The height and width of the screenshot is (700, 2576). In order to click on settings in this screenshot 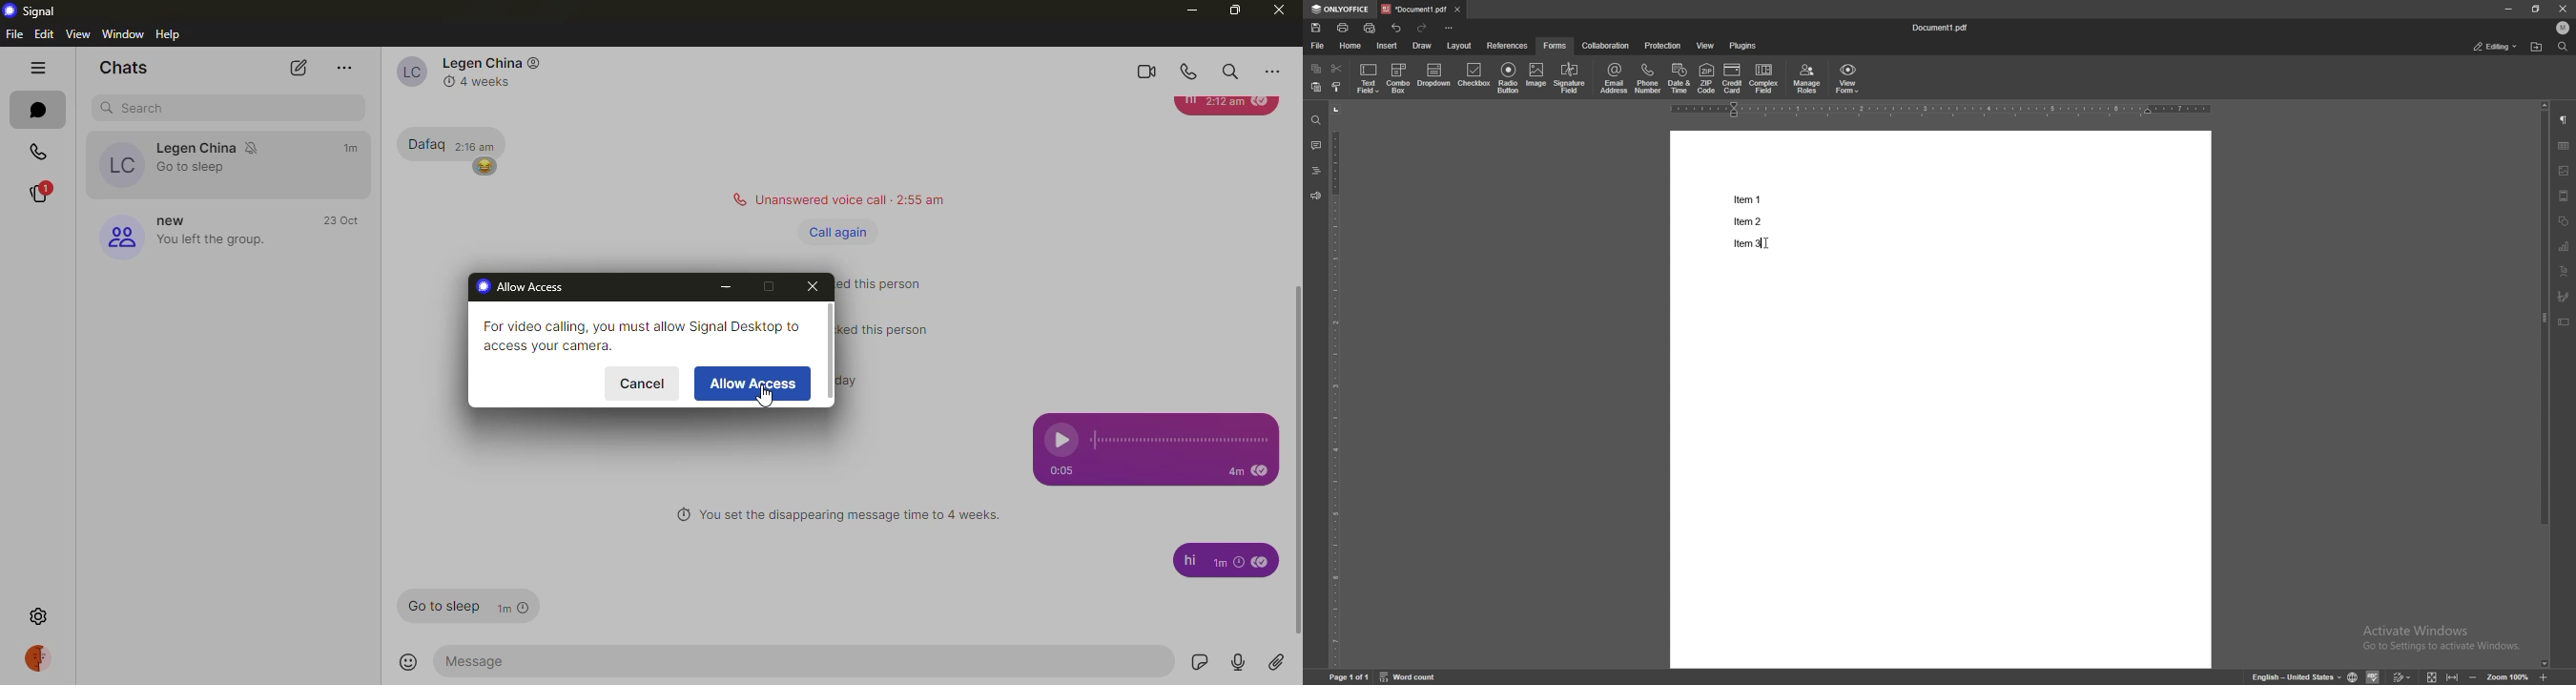, I will do `click(39, 616)`.